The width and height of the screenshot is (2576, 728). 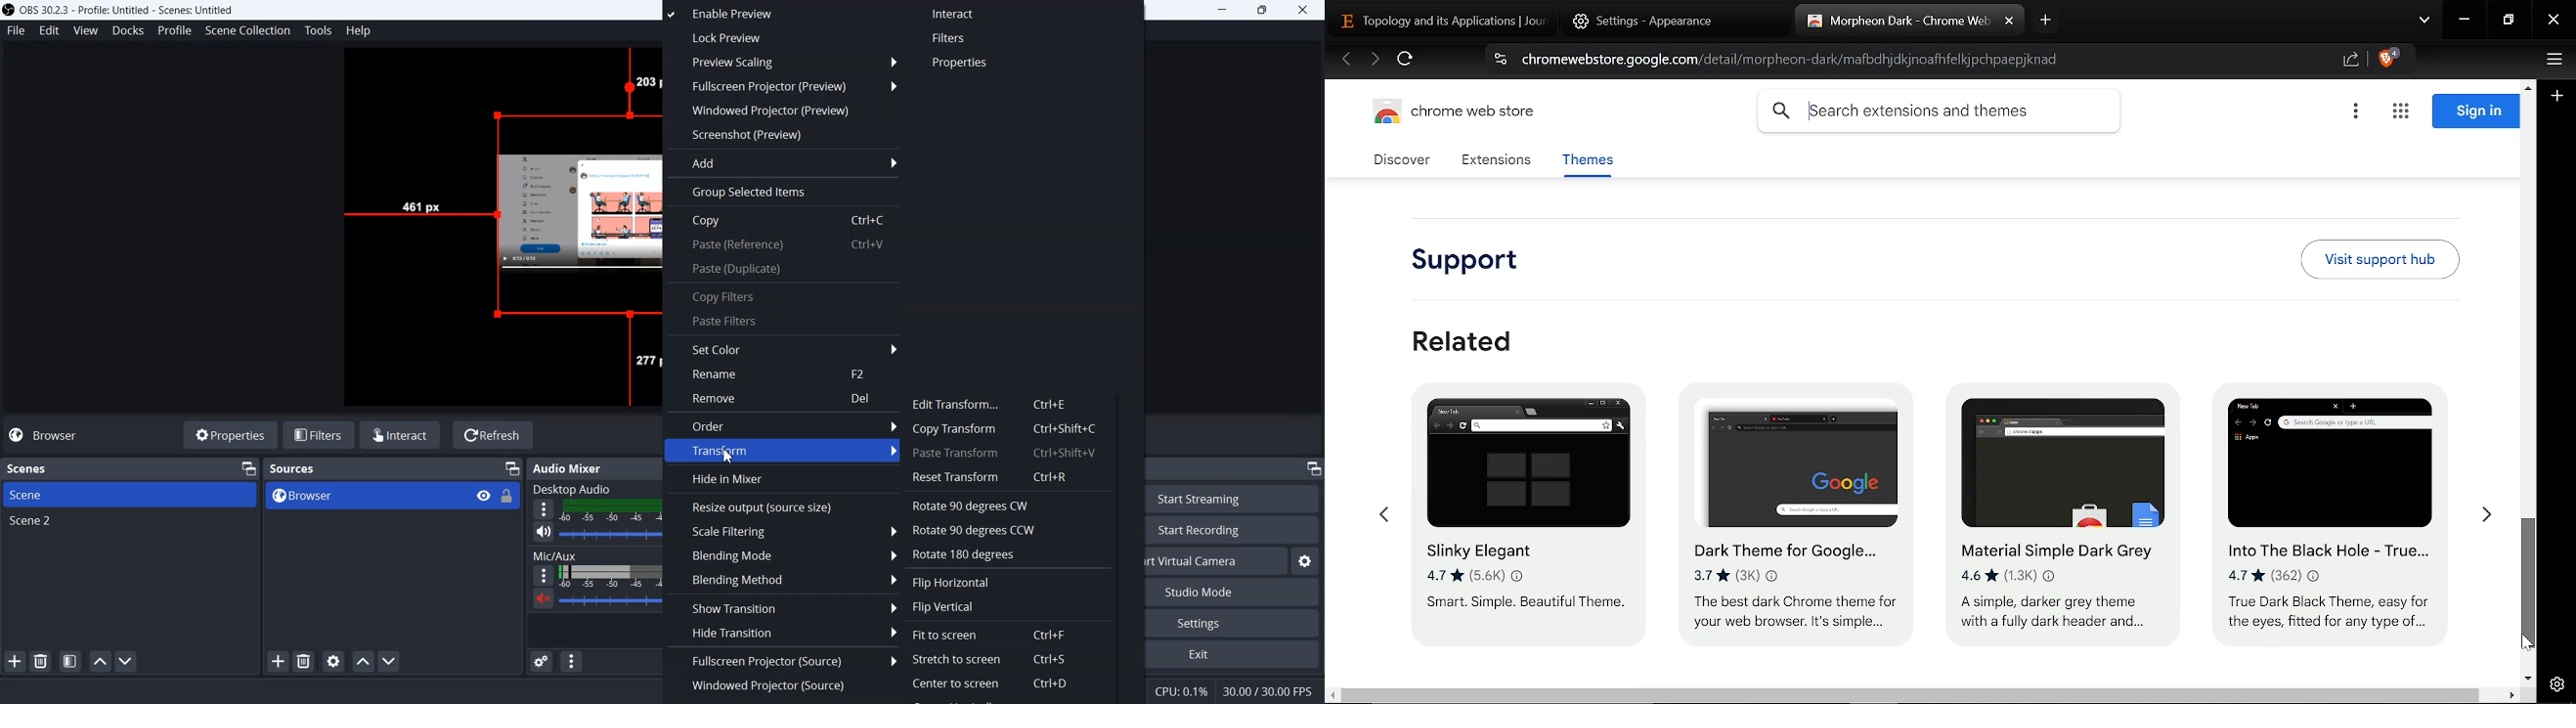 What do you see at coordinates (571, 661) in the screenshot?
I see `Audio mixer menu` at bounding box center [571, 661].